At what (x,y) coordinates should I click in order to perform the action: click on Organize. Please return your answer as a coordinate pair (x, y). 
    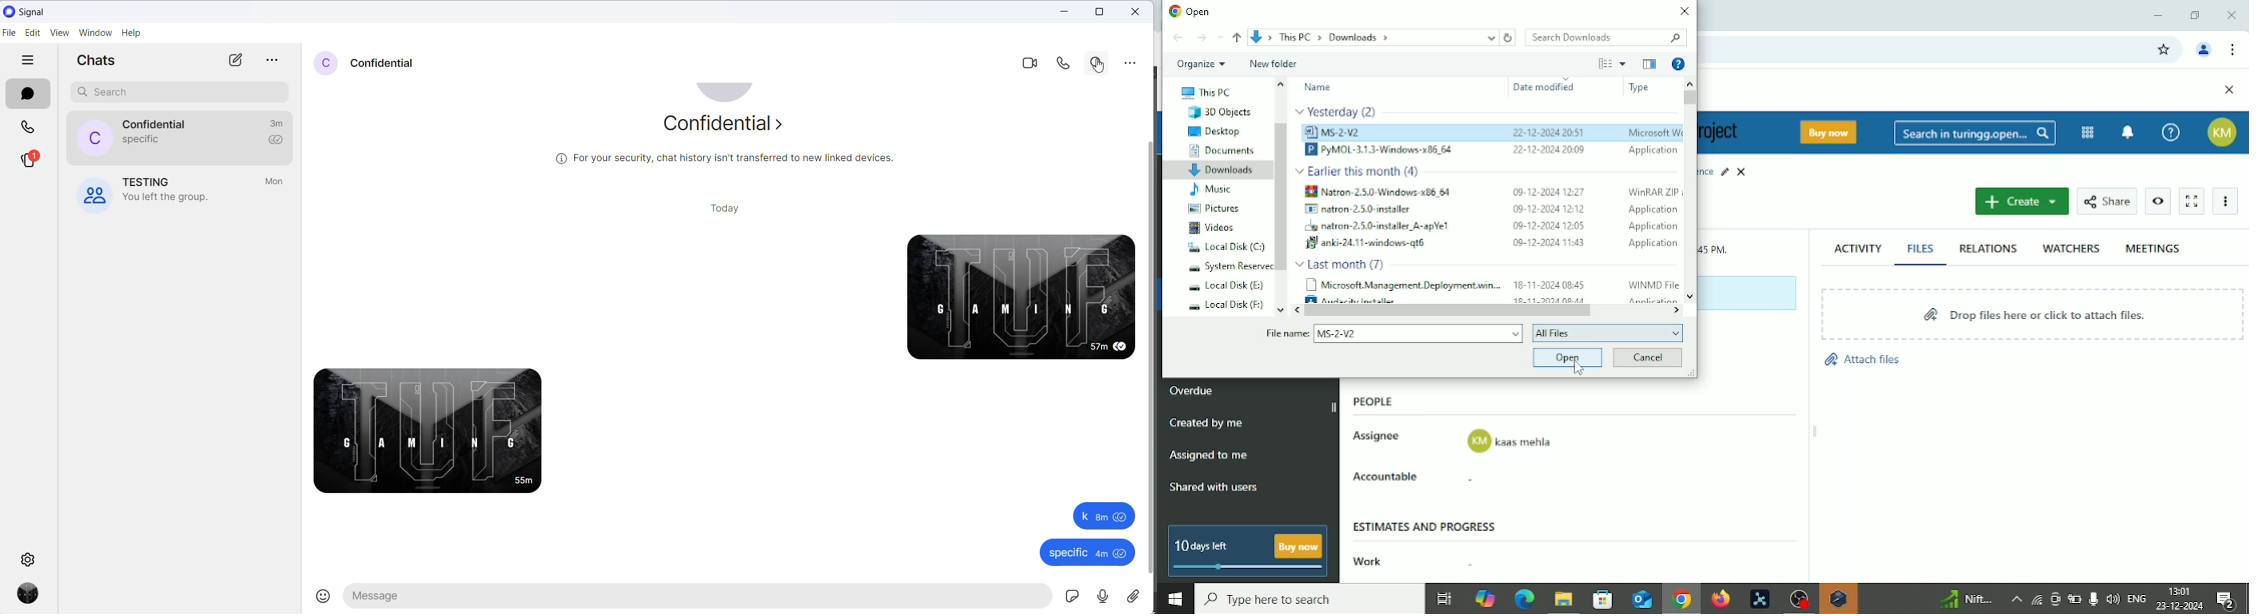
    Looking at the image, I should click on (1201, 63).